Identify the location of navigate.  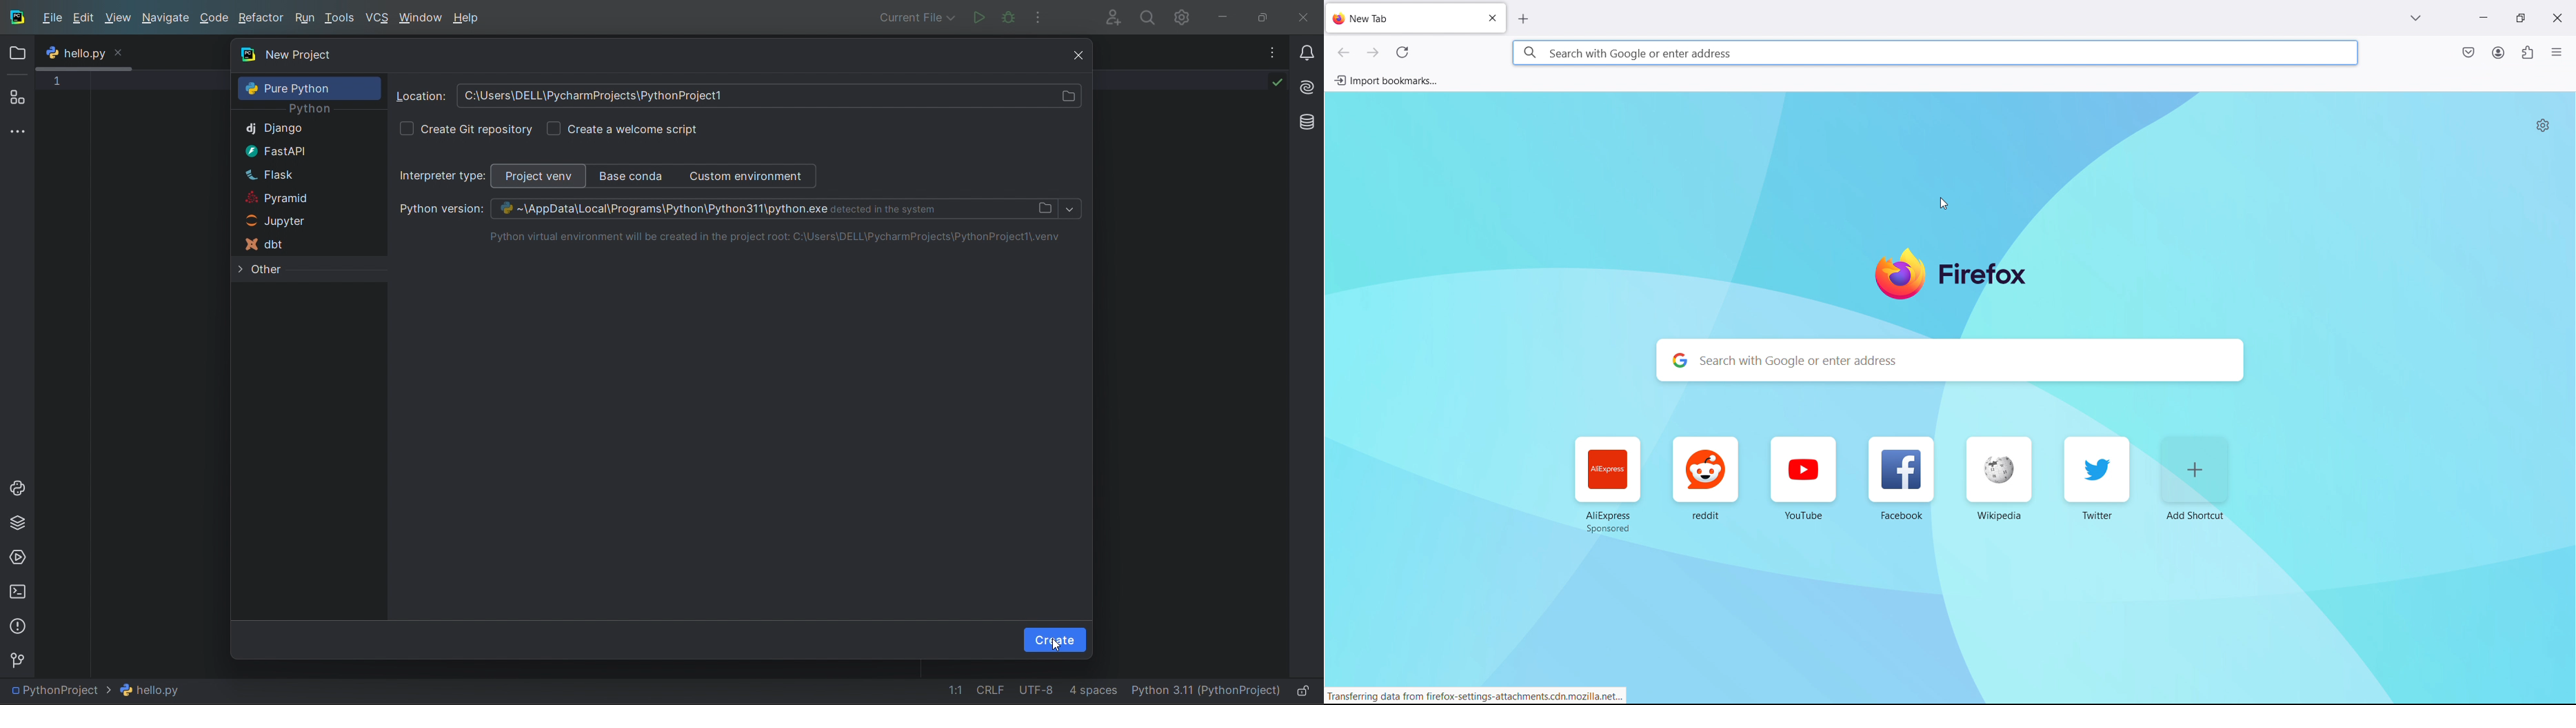
(165, 18).